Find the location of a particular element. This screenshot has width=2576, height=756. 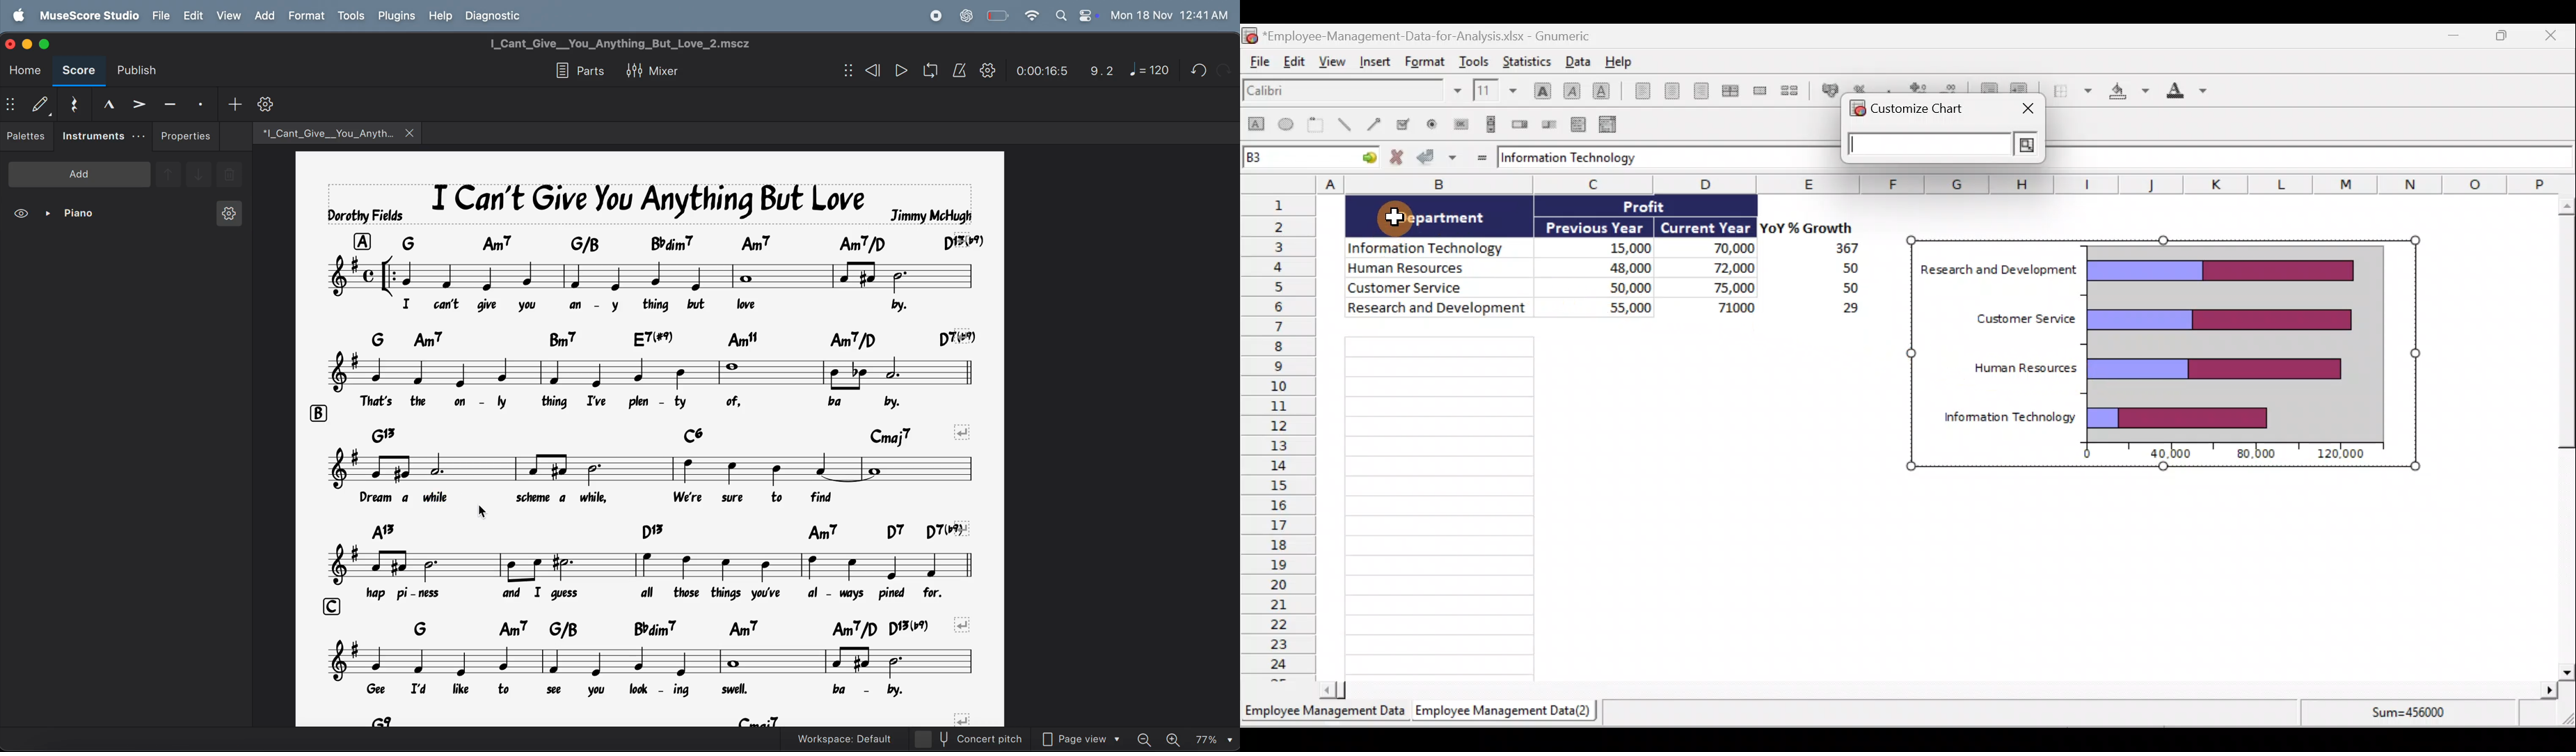

Enter formula is located at coordinates (1479, 157).